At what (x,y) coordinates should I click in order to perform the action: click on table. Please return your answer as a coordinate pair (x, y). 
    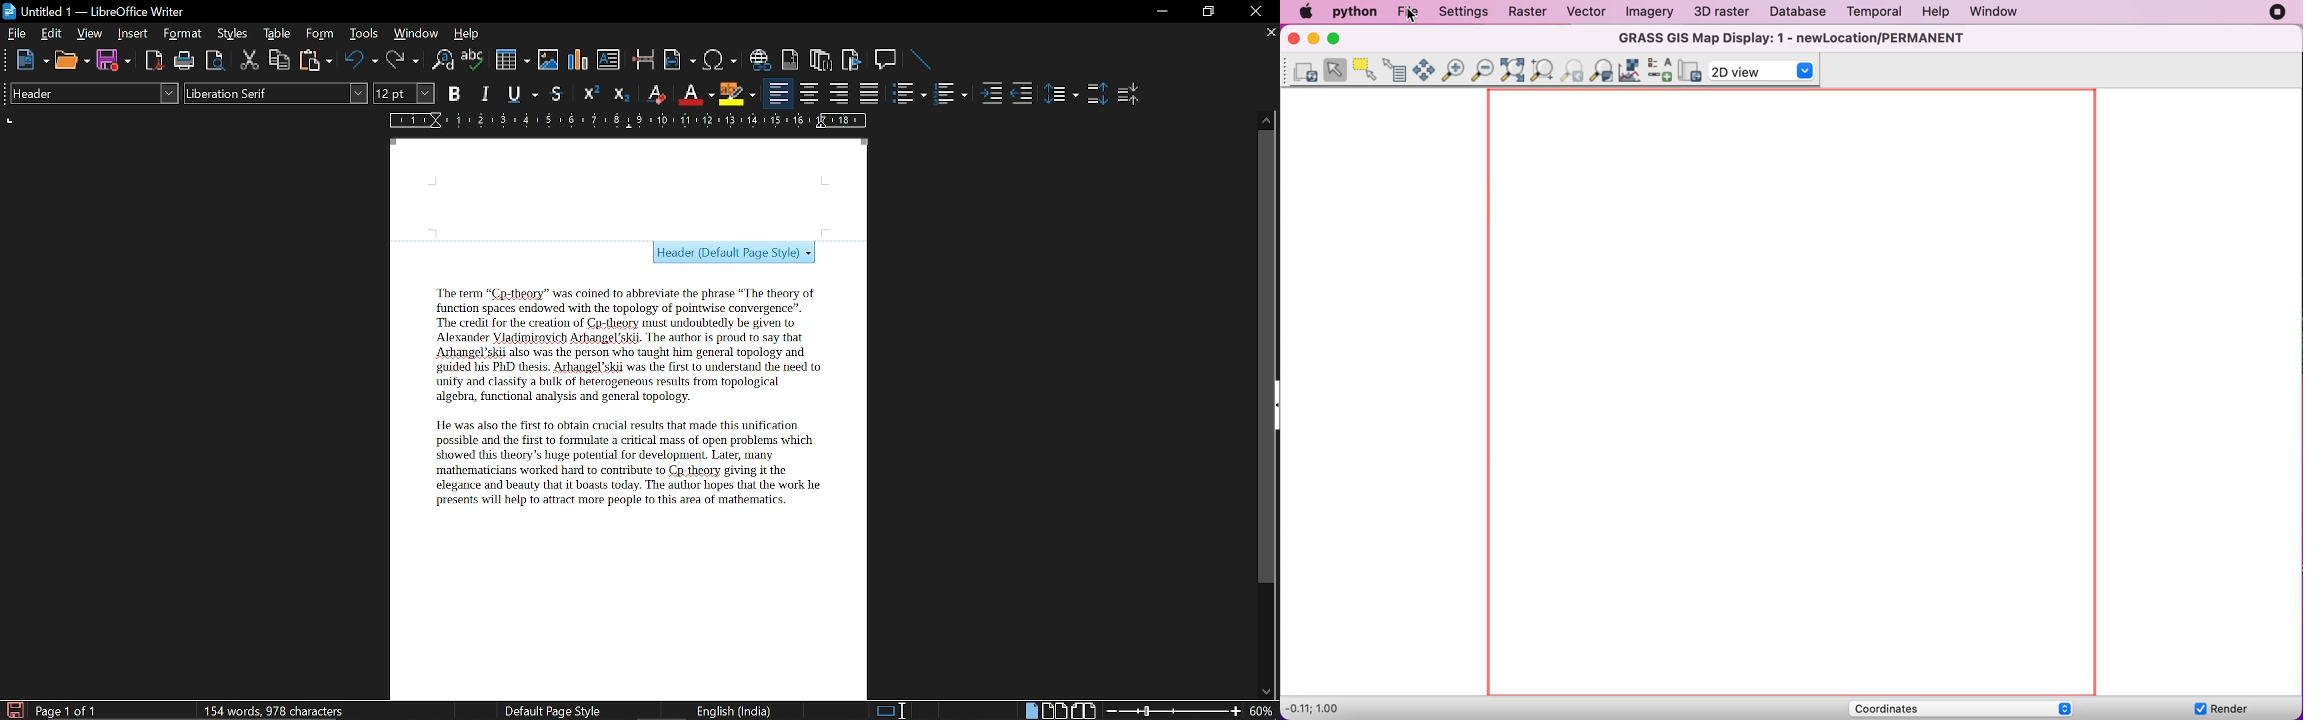
    Looking at the image, I should click on (278, 34).